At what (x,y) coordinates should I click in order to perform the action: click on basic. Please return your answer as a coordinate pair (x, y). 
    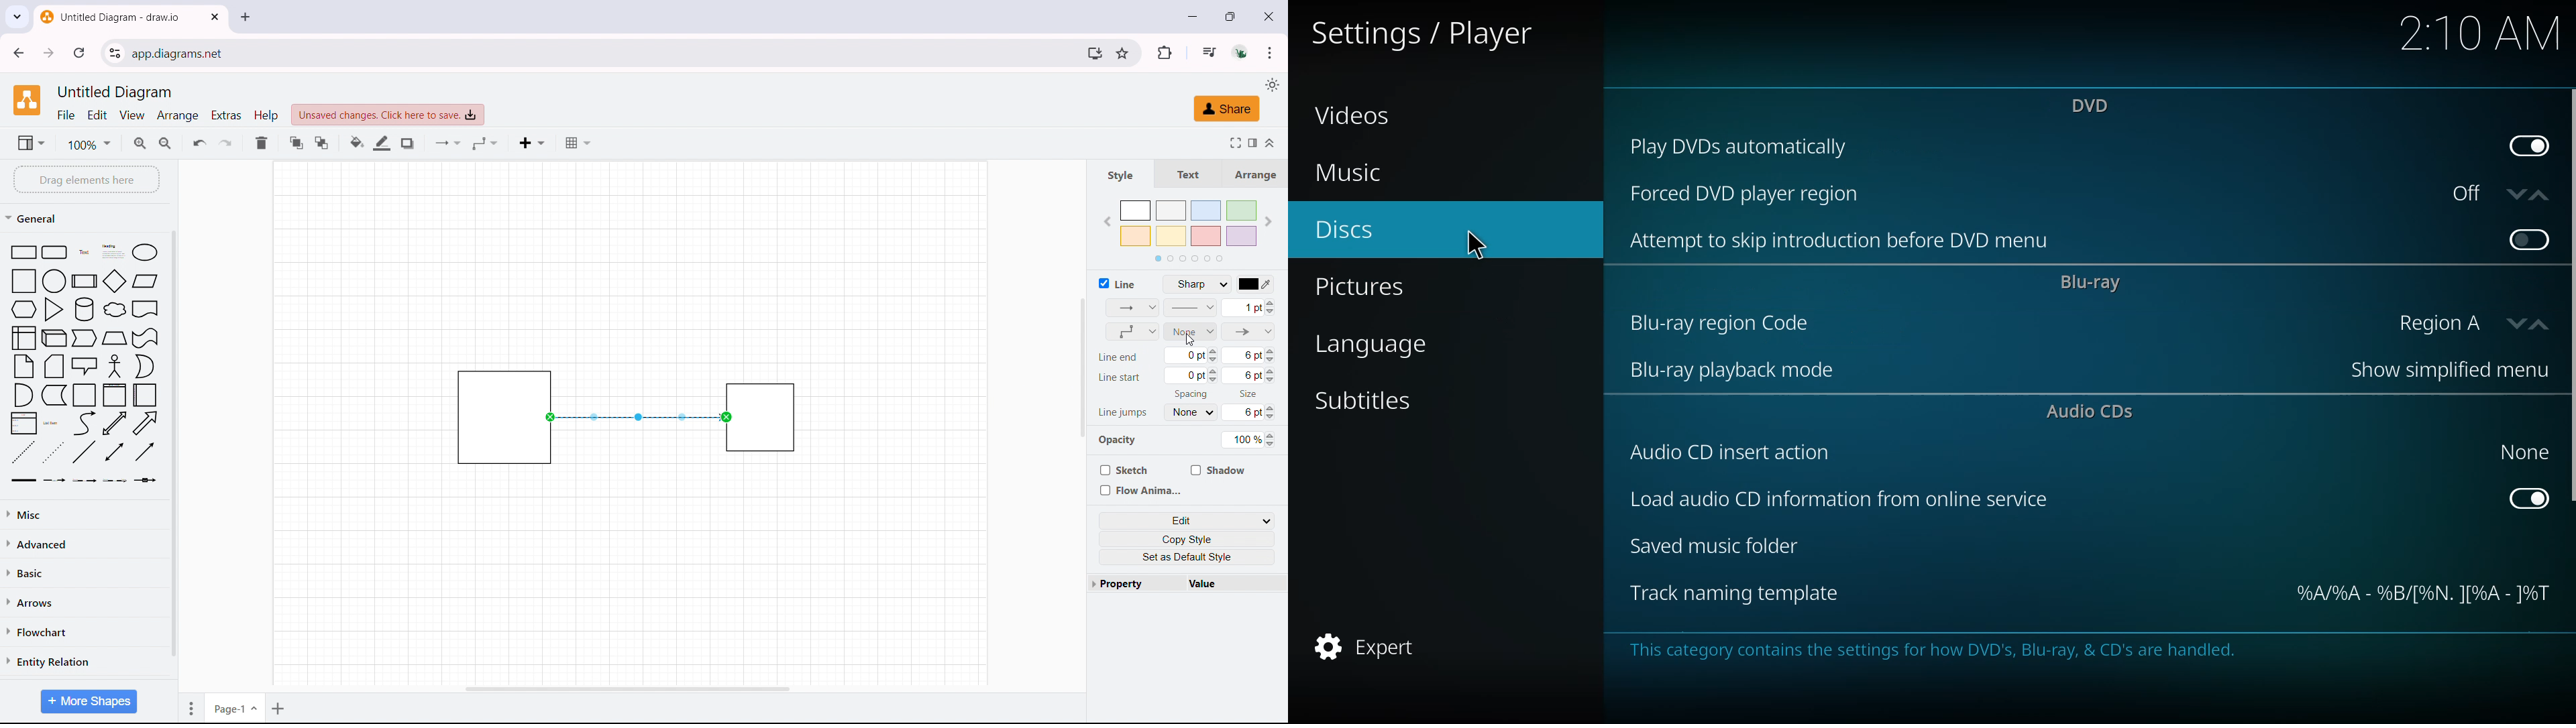
    Looking at the image, I should click on (87, 570).